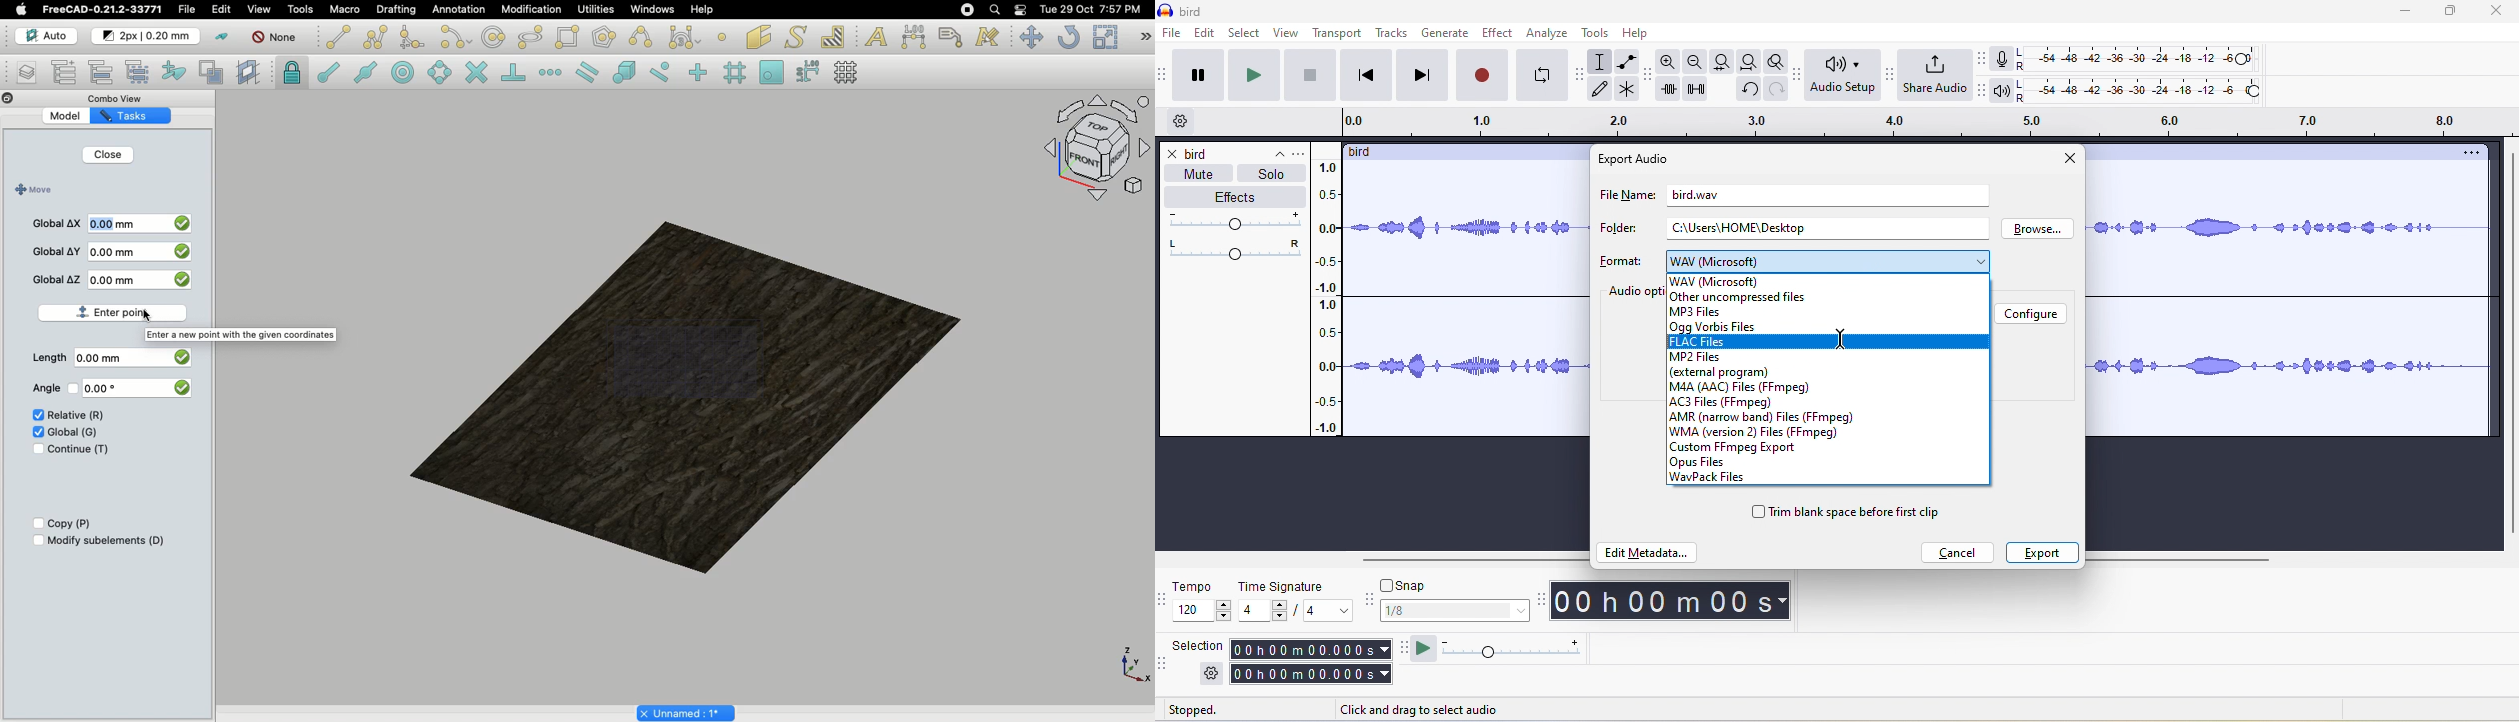 The height and width of the screenshot is (728, 2520). What do you see at coordinates (2146, 92) in the screenshot?
I see `playback level` at bounding box center [2146, 92].